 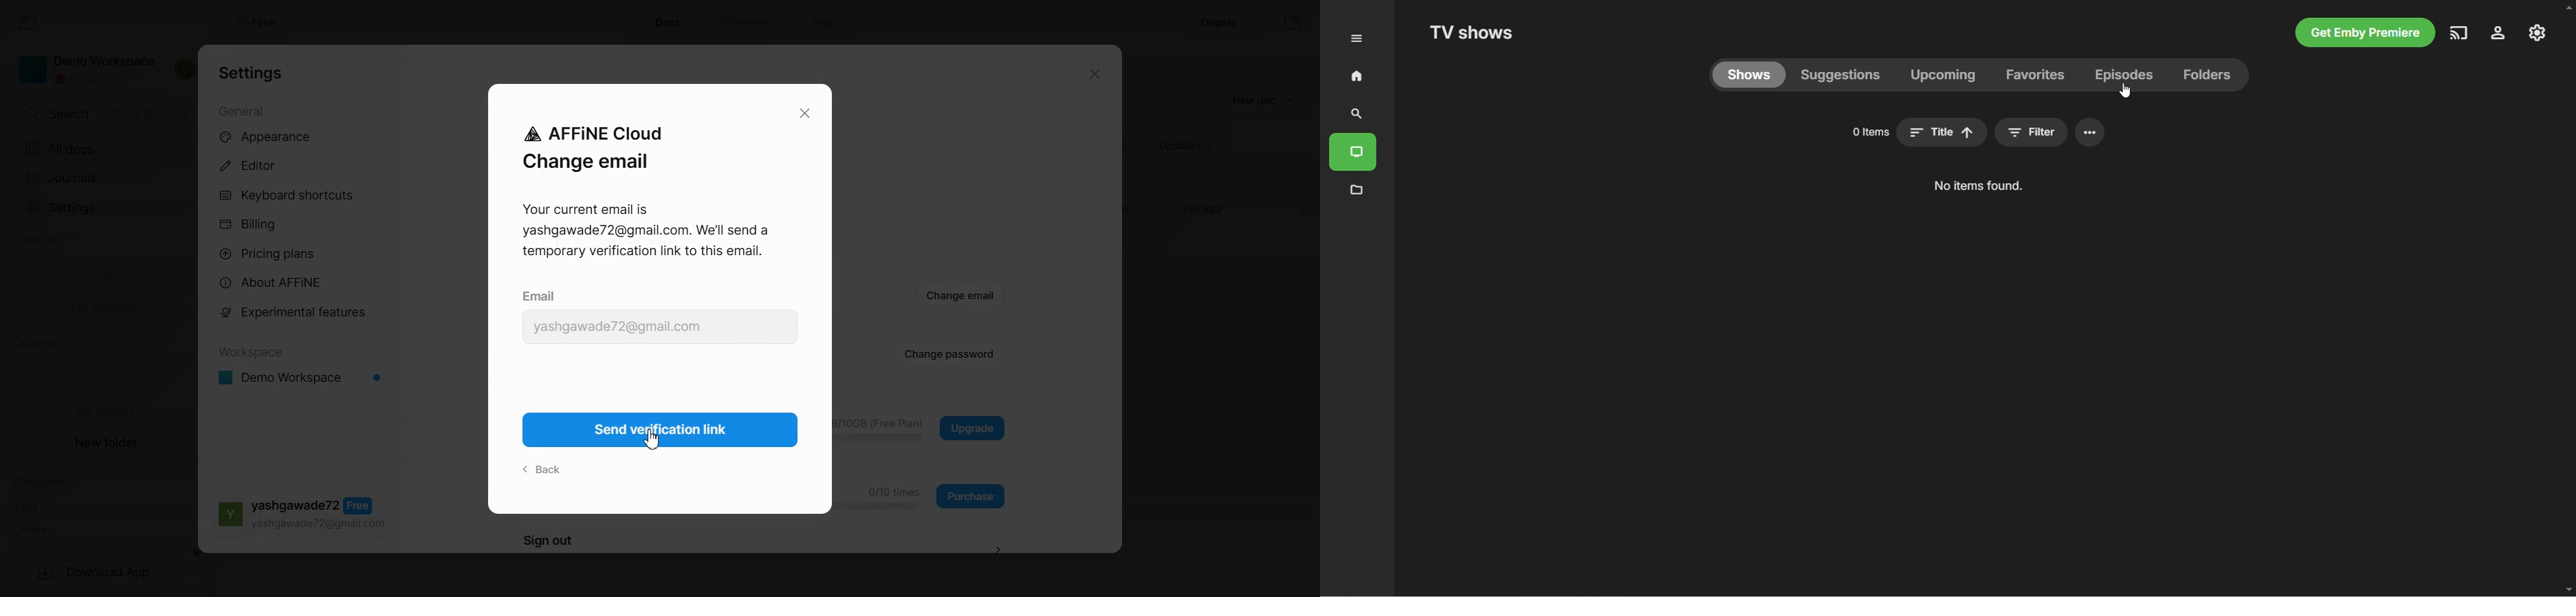 What do you see at coordinates (243, 111) in the screenshot?
I see `general` at bounding box center [243, 111].